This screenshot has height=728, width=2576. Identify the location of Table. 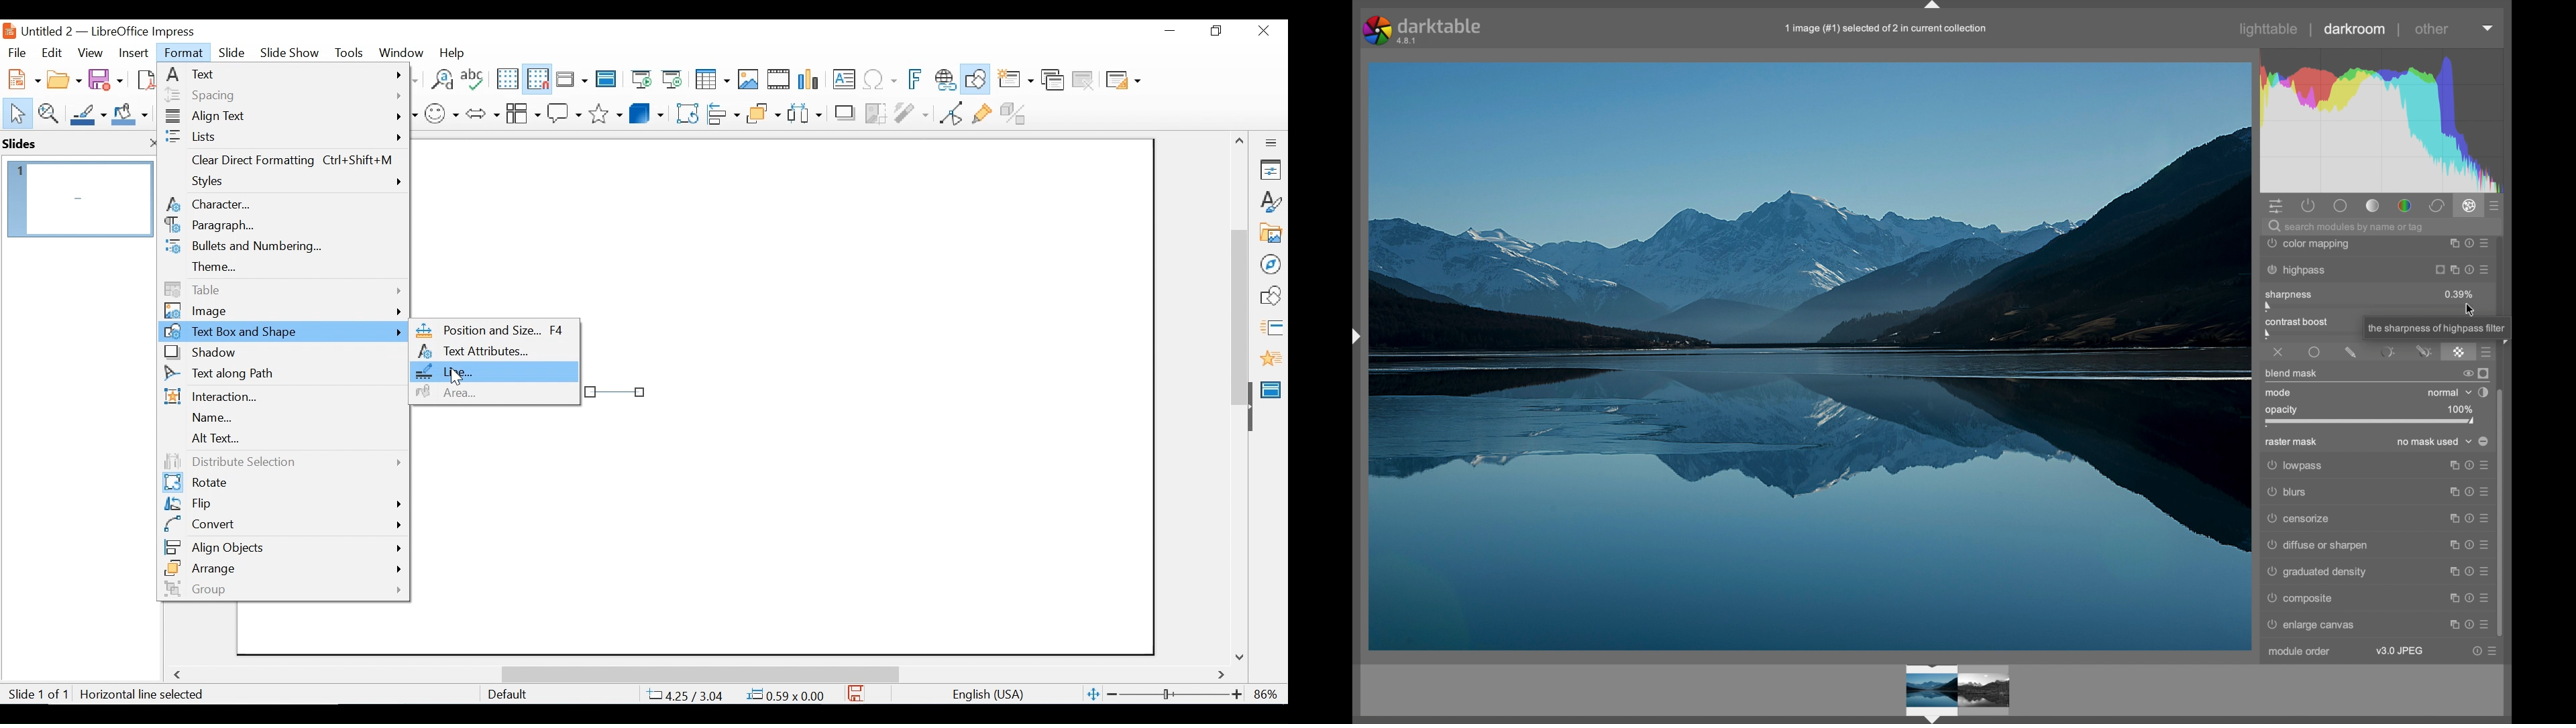
(711, 80).